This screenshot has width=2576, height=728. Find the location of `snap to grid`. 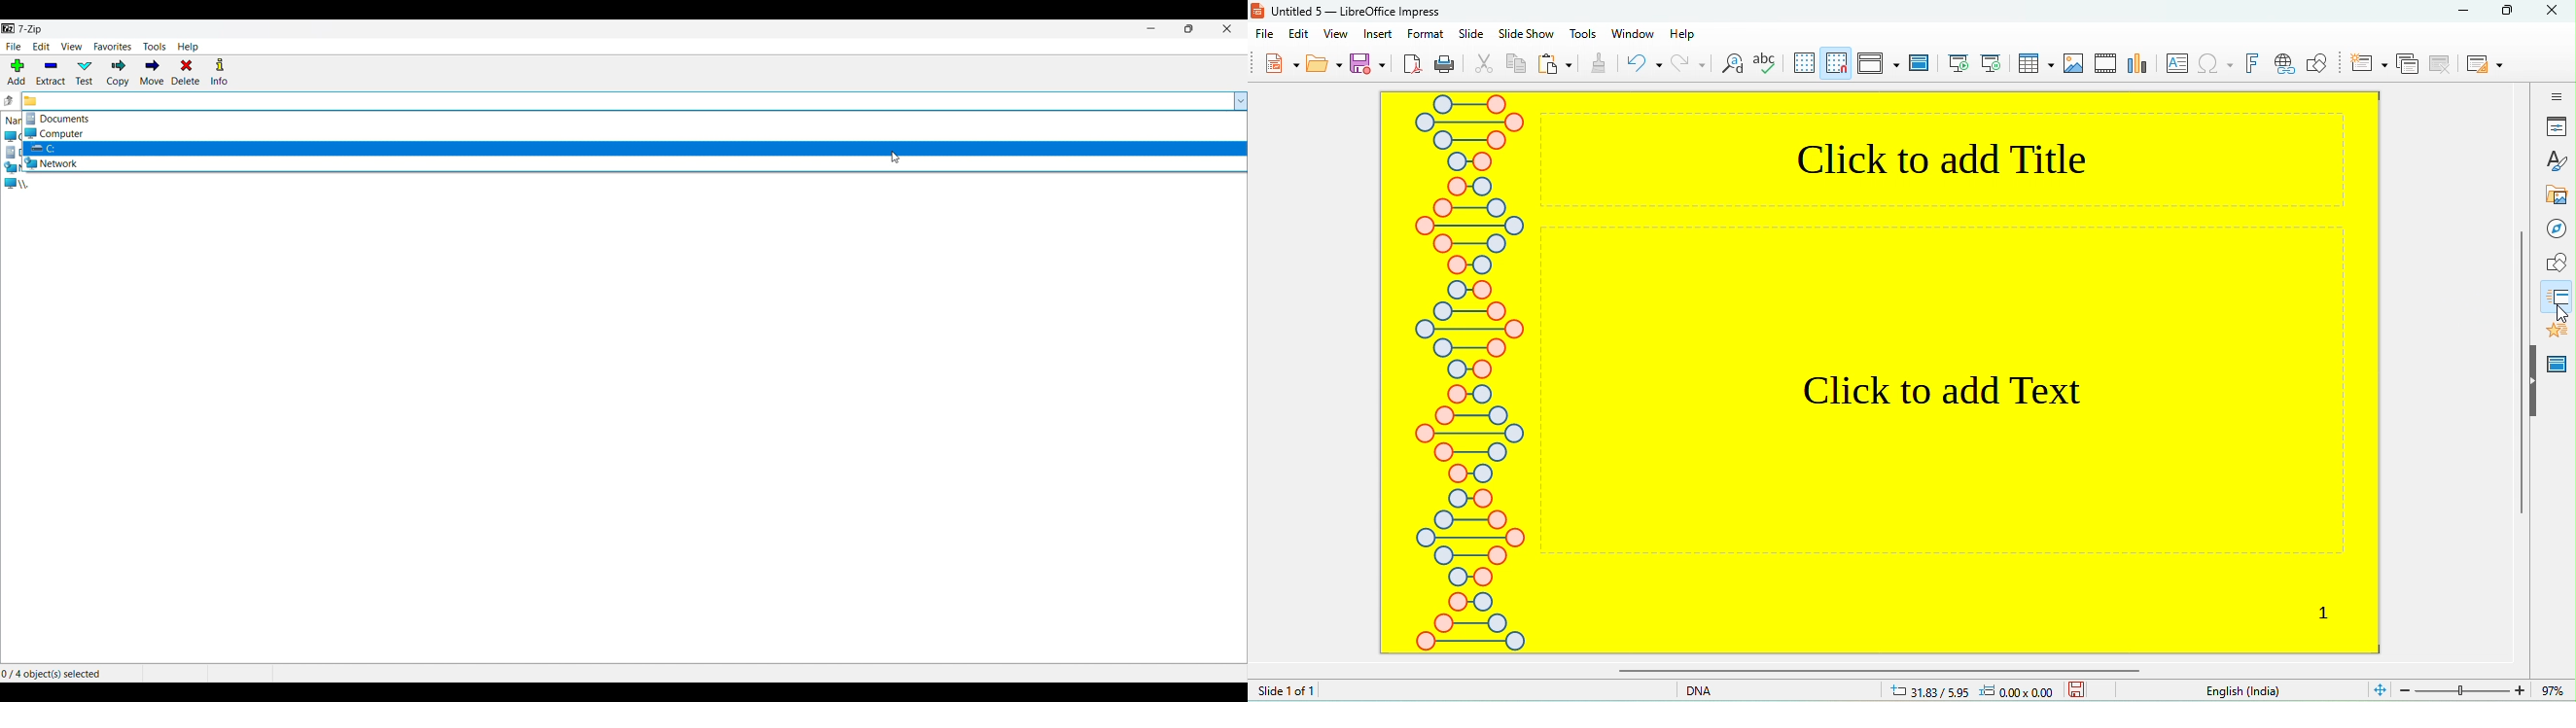

snap to grid is located at coordinates (1833, 65).